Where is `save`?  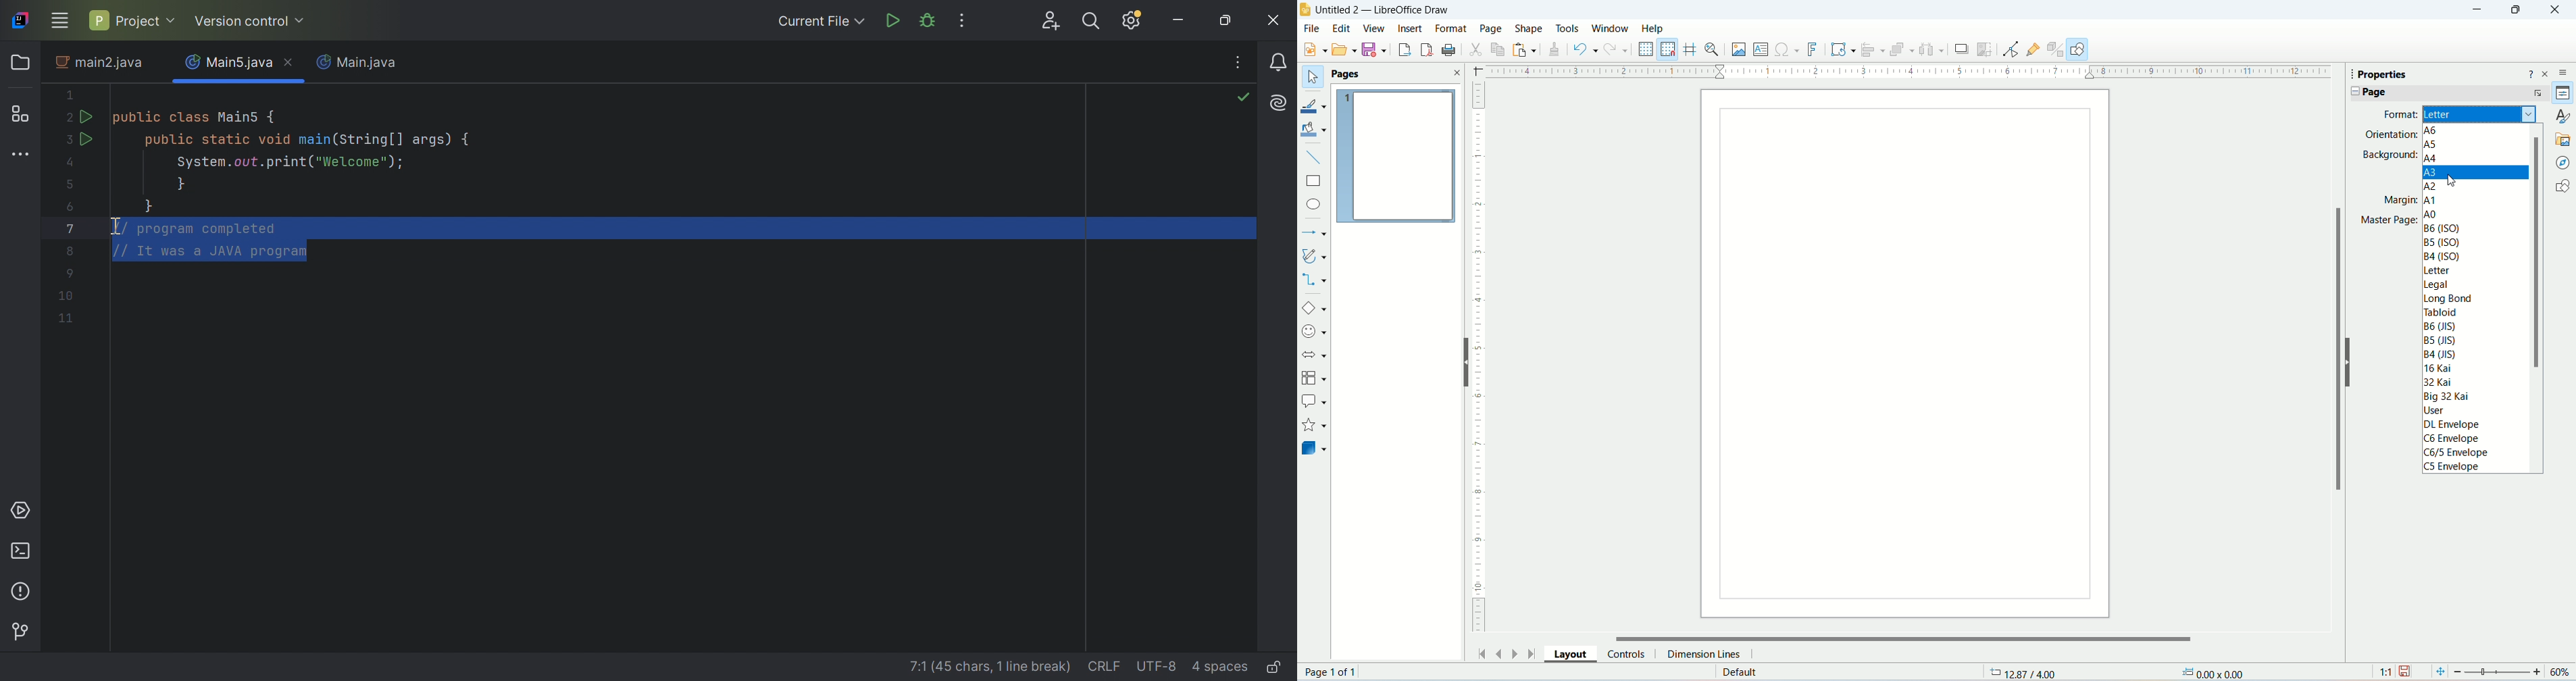 save is located at coordinates (2408, 672).